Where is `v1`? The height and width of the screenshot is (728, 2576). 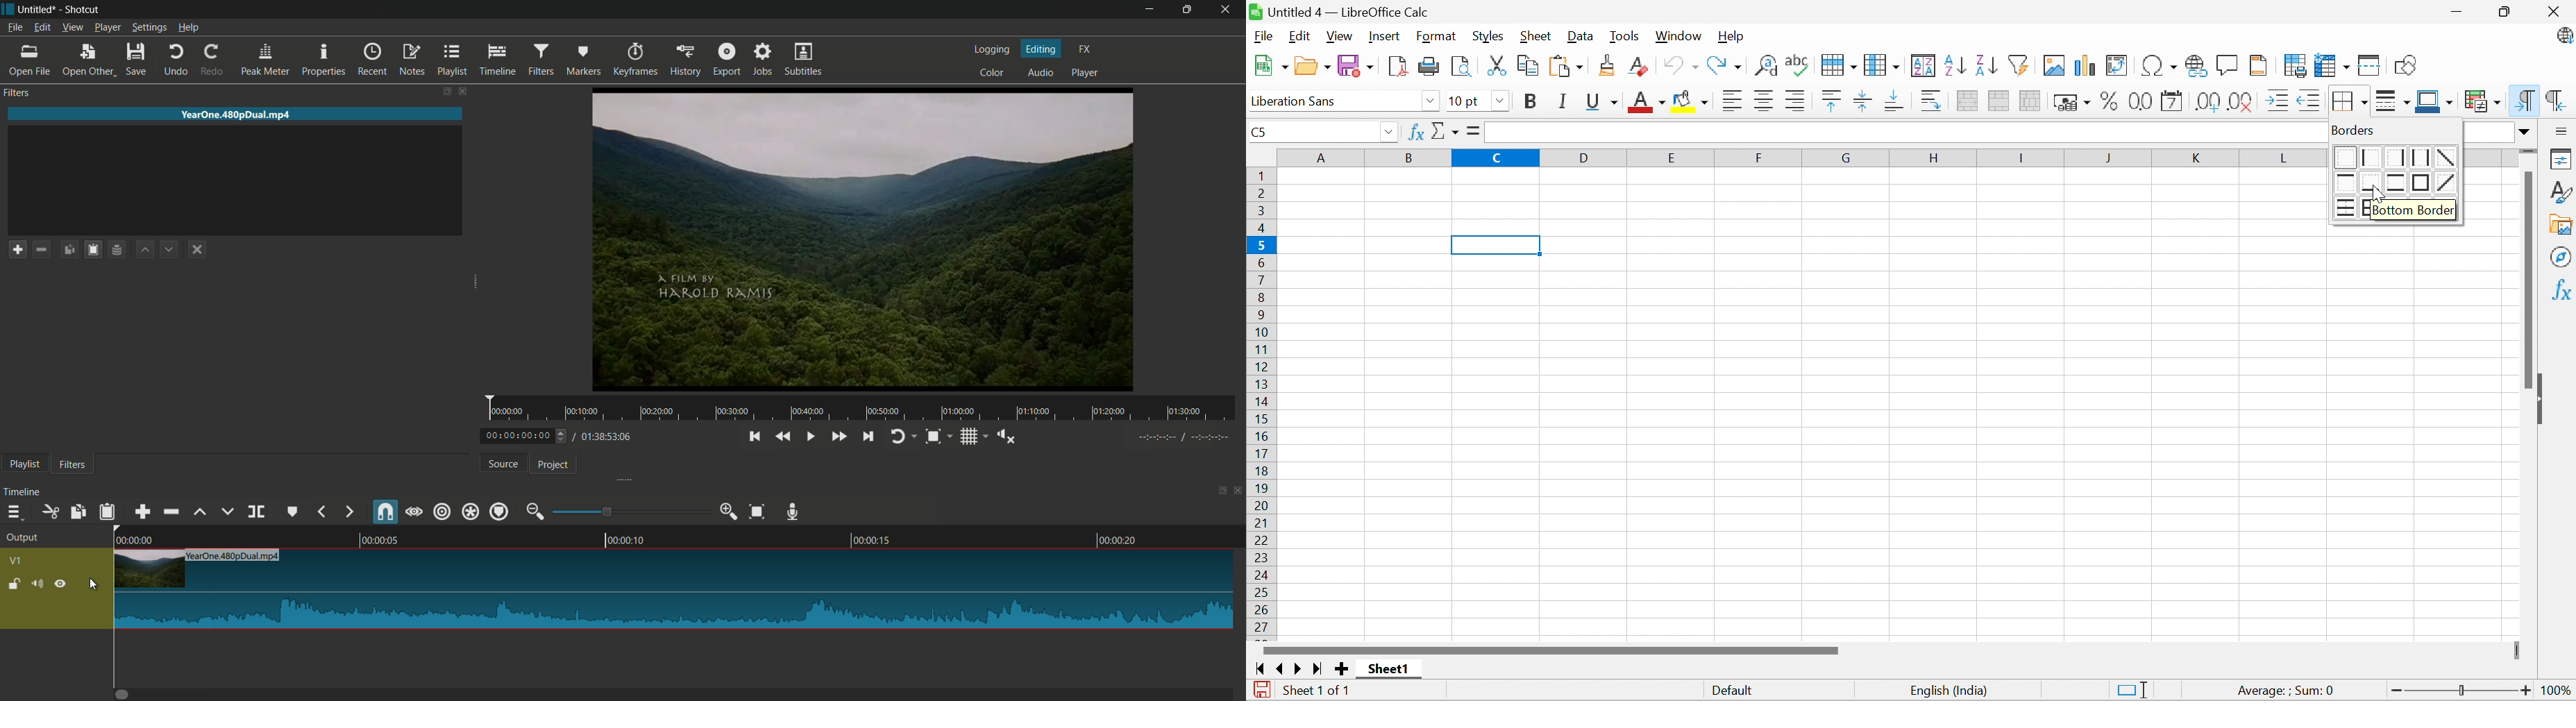 v1 is located at coordinates (16, 561).